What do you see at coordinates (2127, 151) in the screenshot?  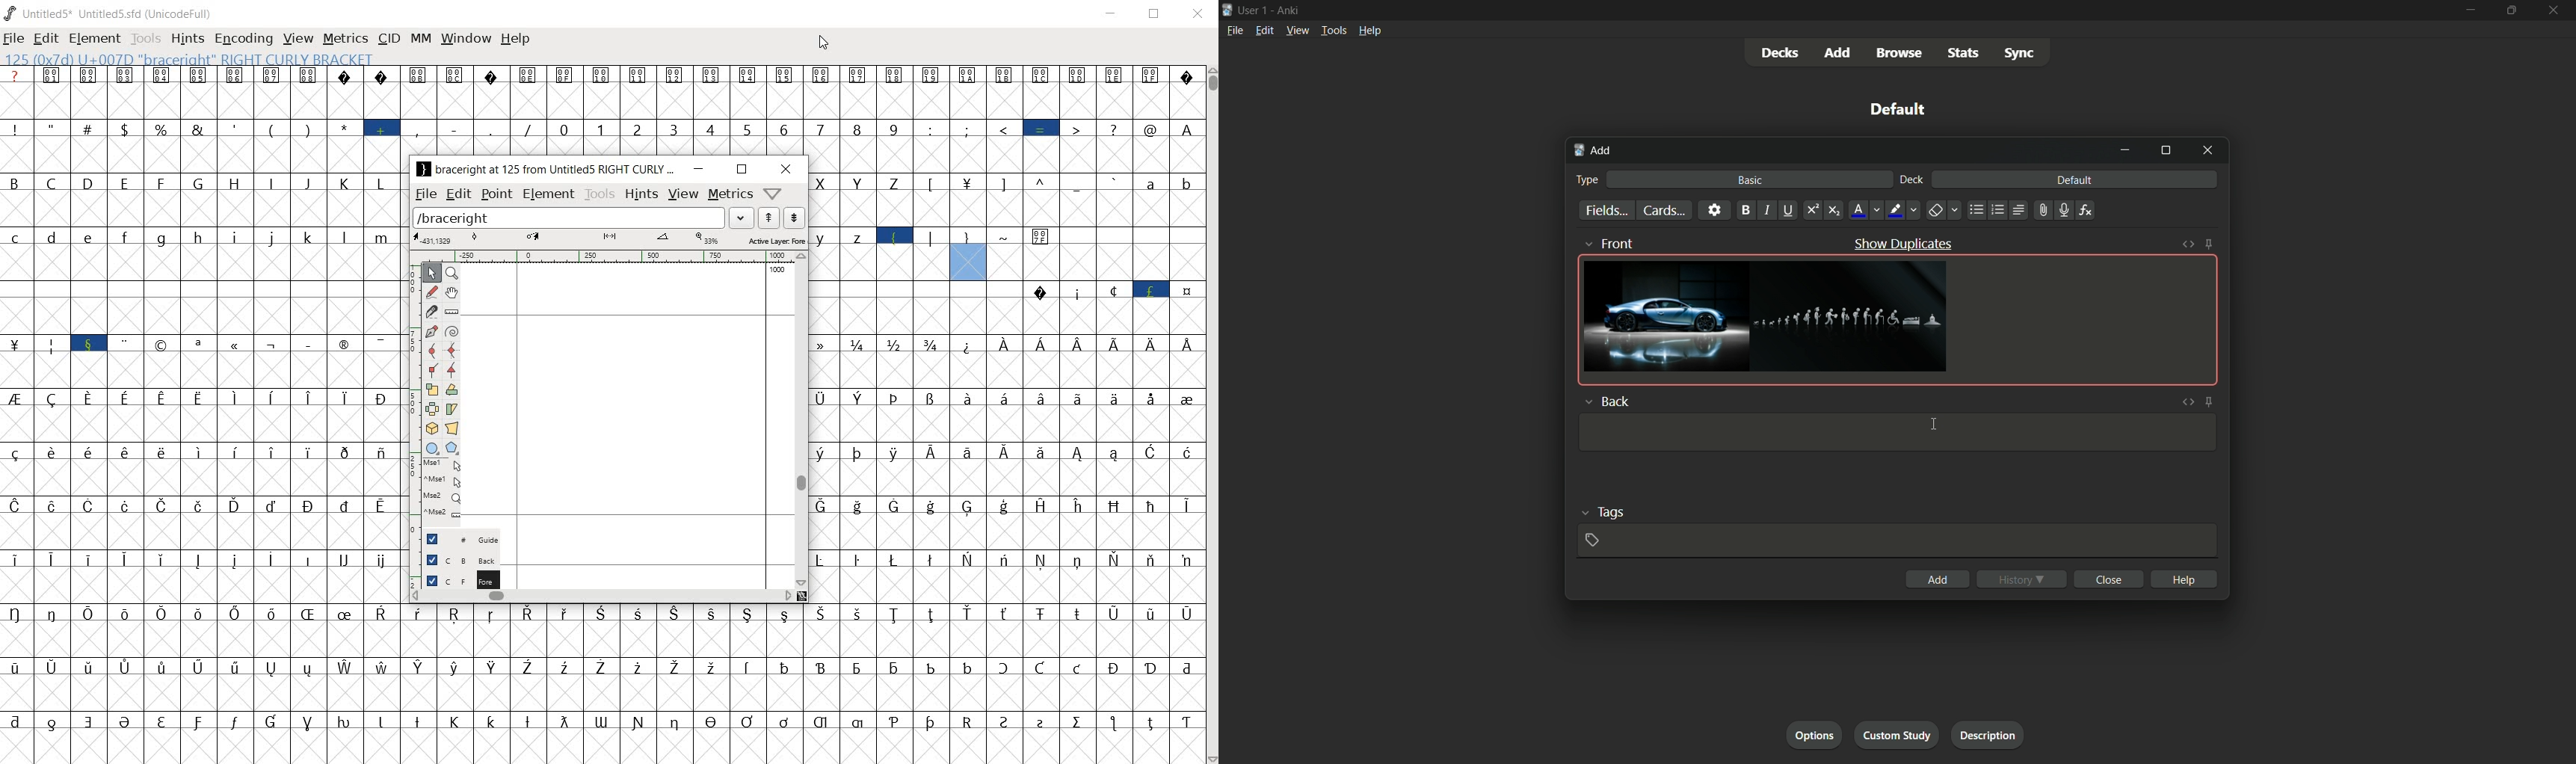 I see `minimize` at bounding box center [2127, 151].